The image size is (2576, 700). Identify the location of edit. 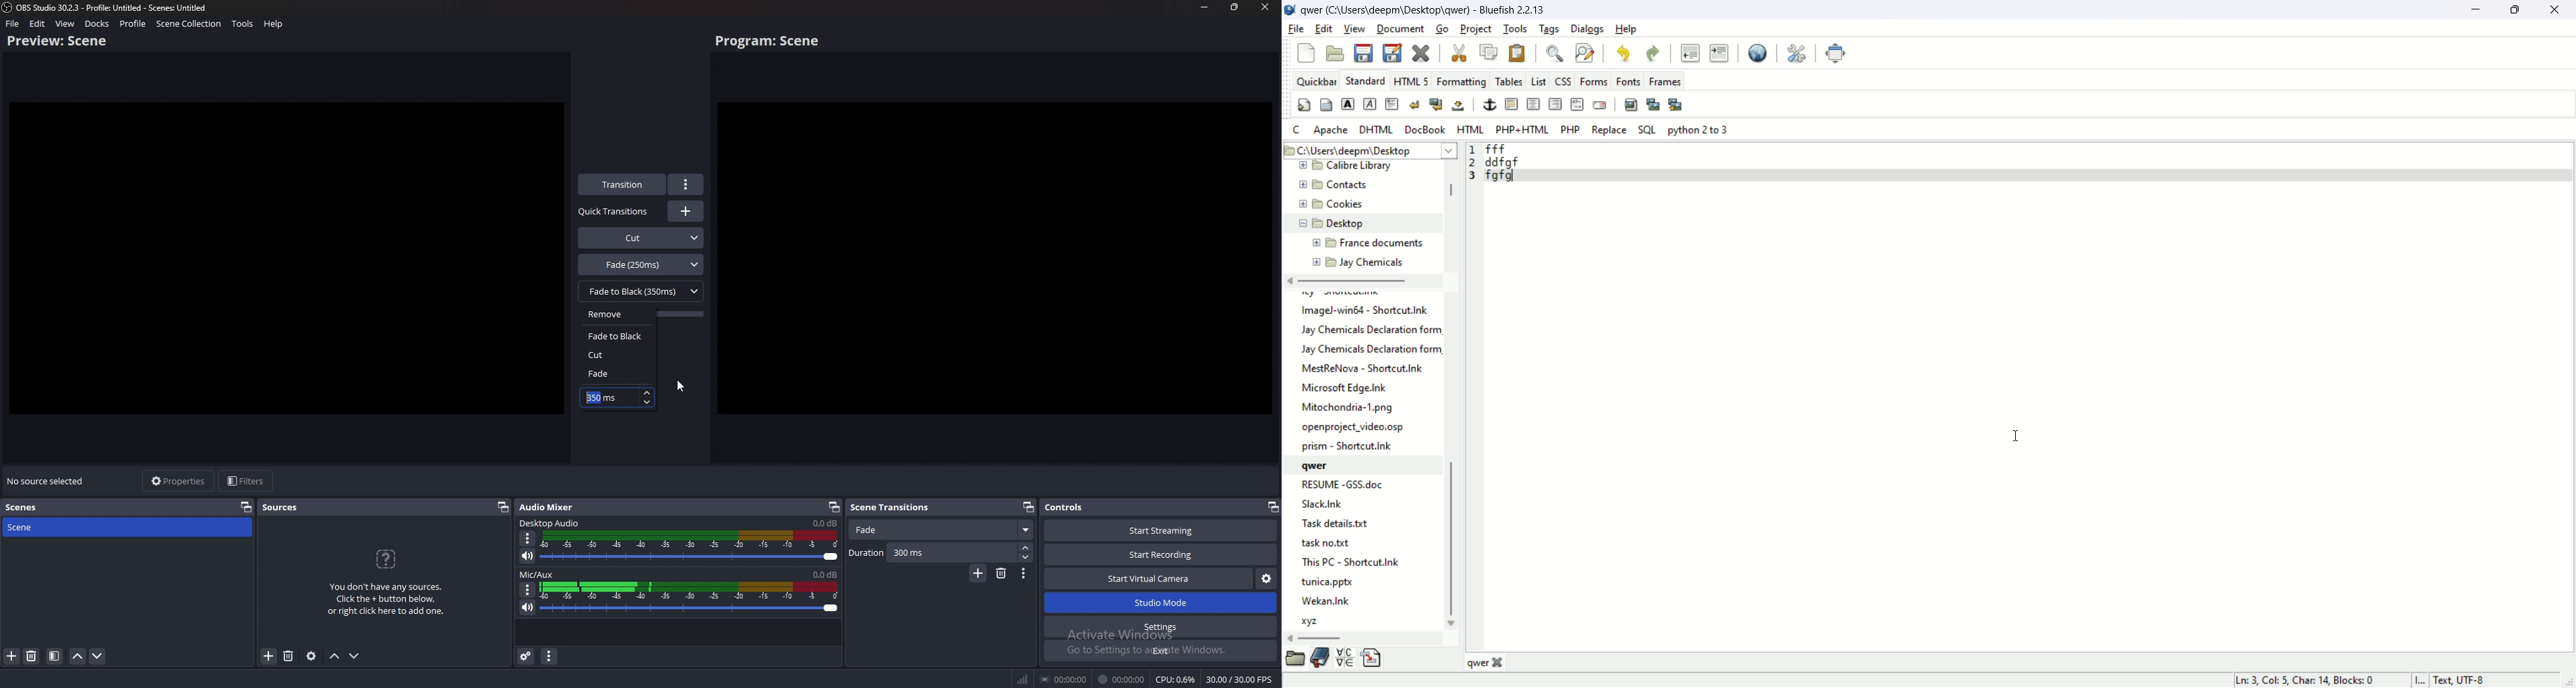
(38, 23).